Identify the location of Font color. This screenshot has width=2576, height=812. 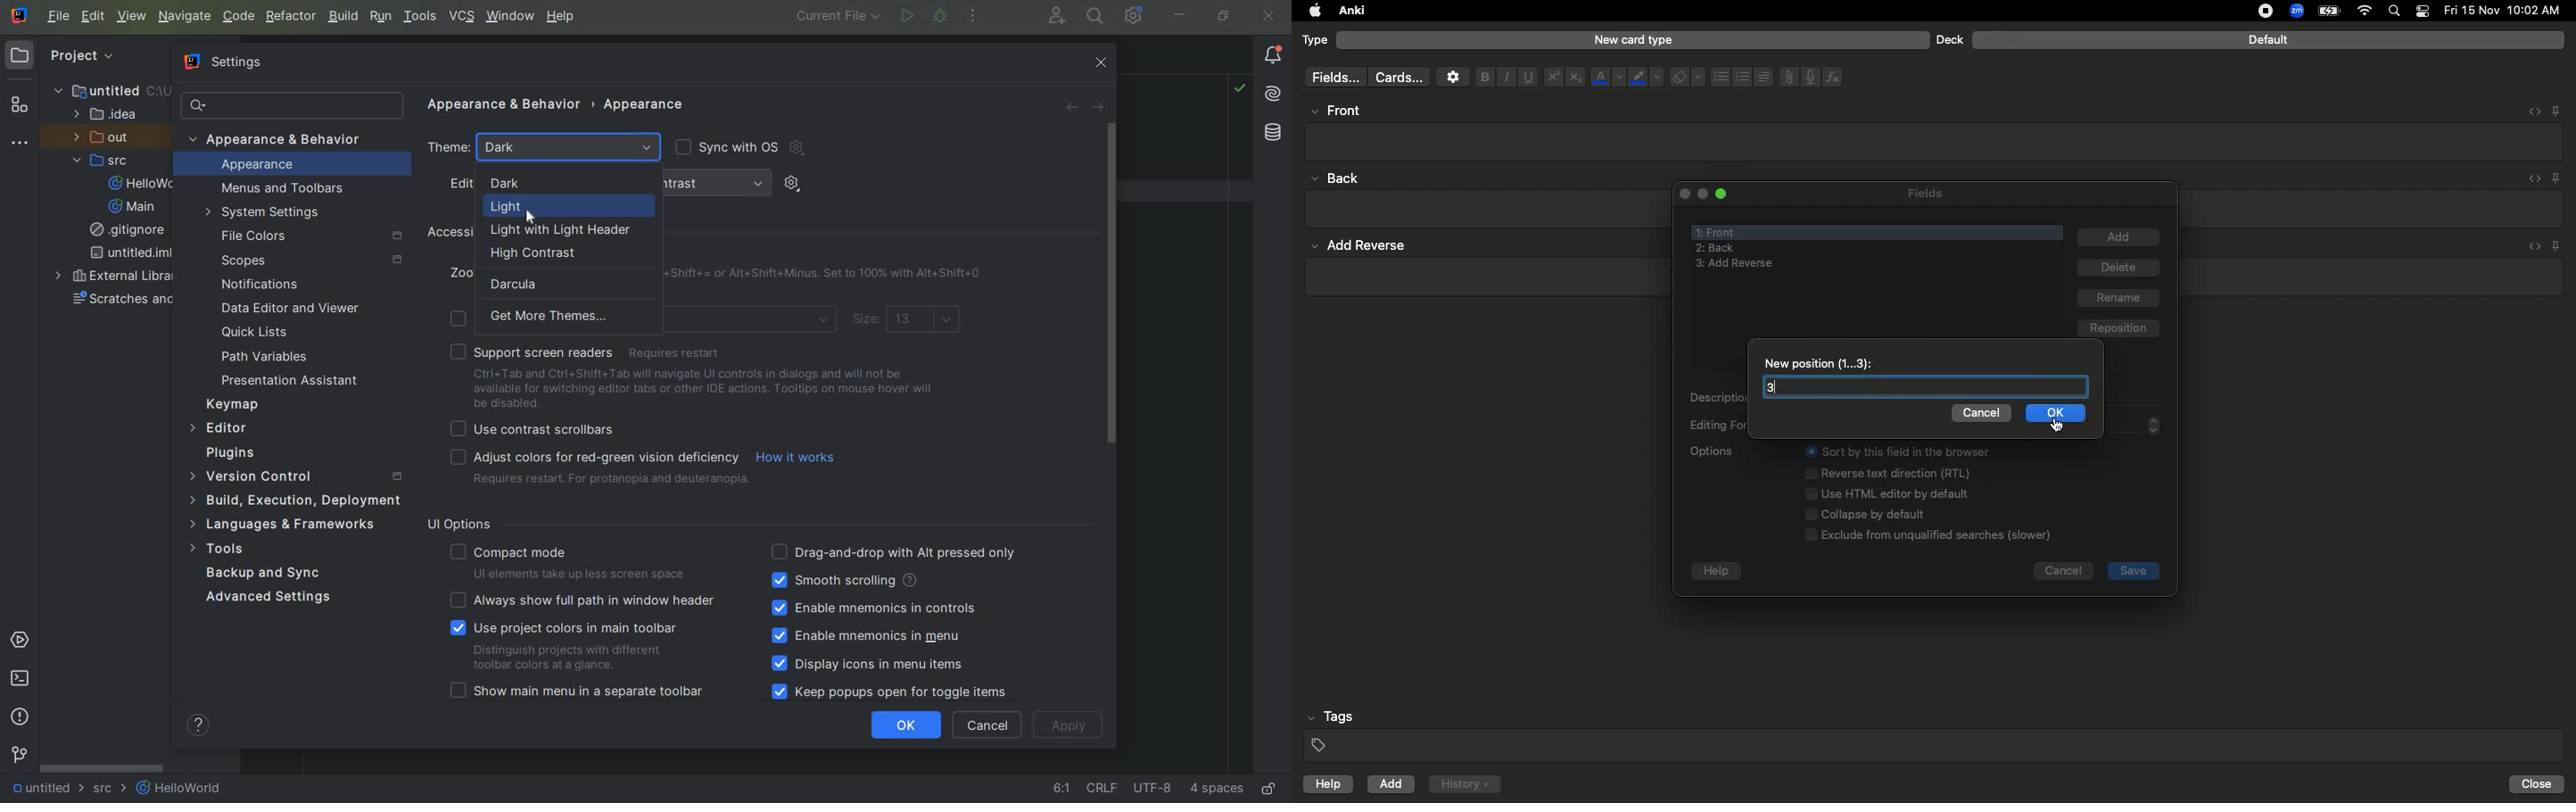
(1606, 77).